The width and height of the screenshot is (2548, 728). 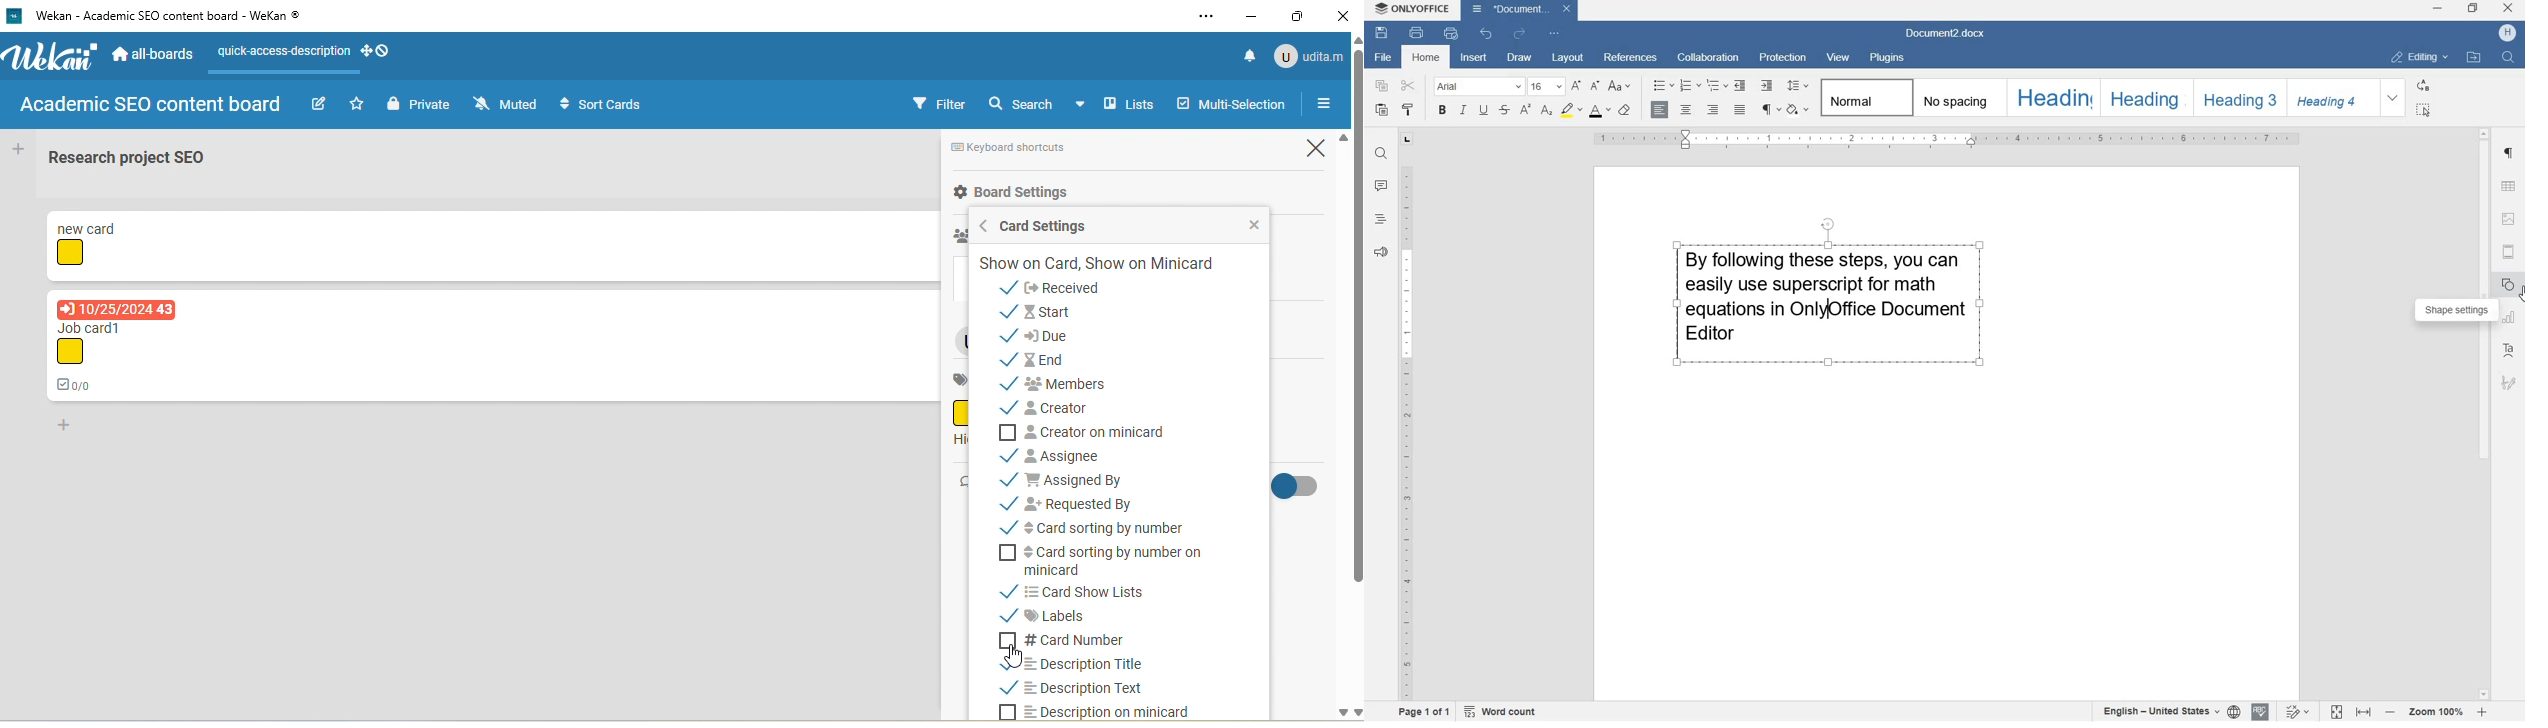 What do you see at coordinates (1380, 33) in the screenshot?
I see `save` at bounding box center [1380, 33].